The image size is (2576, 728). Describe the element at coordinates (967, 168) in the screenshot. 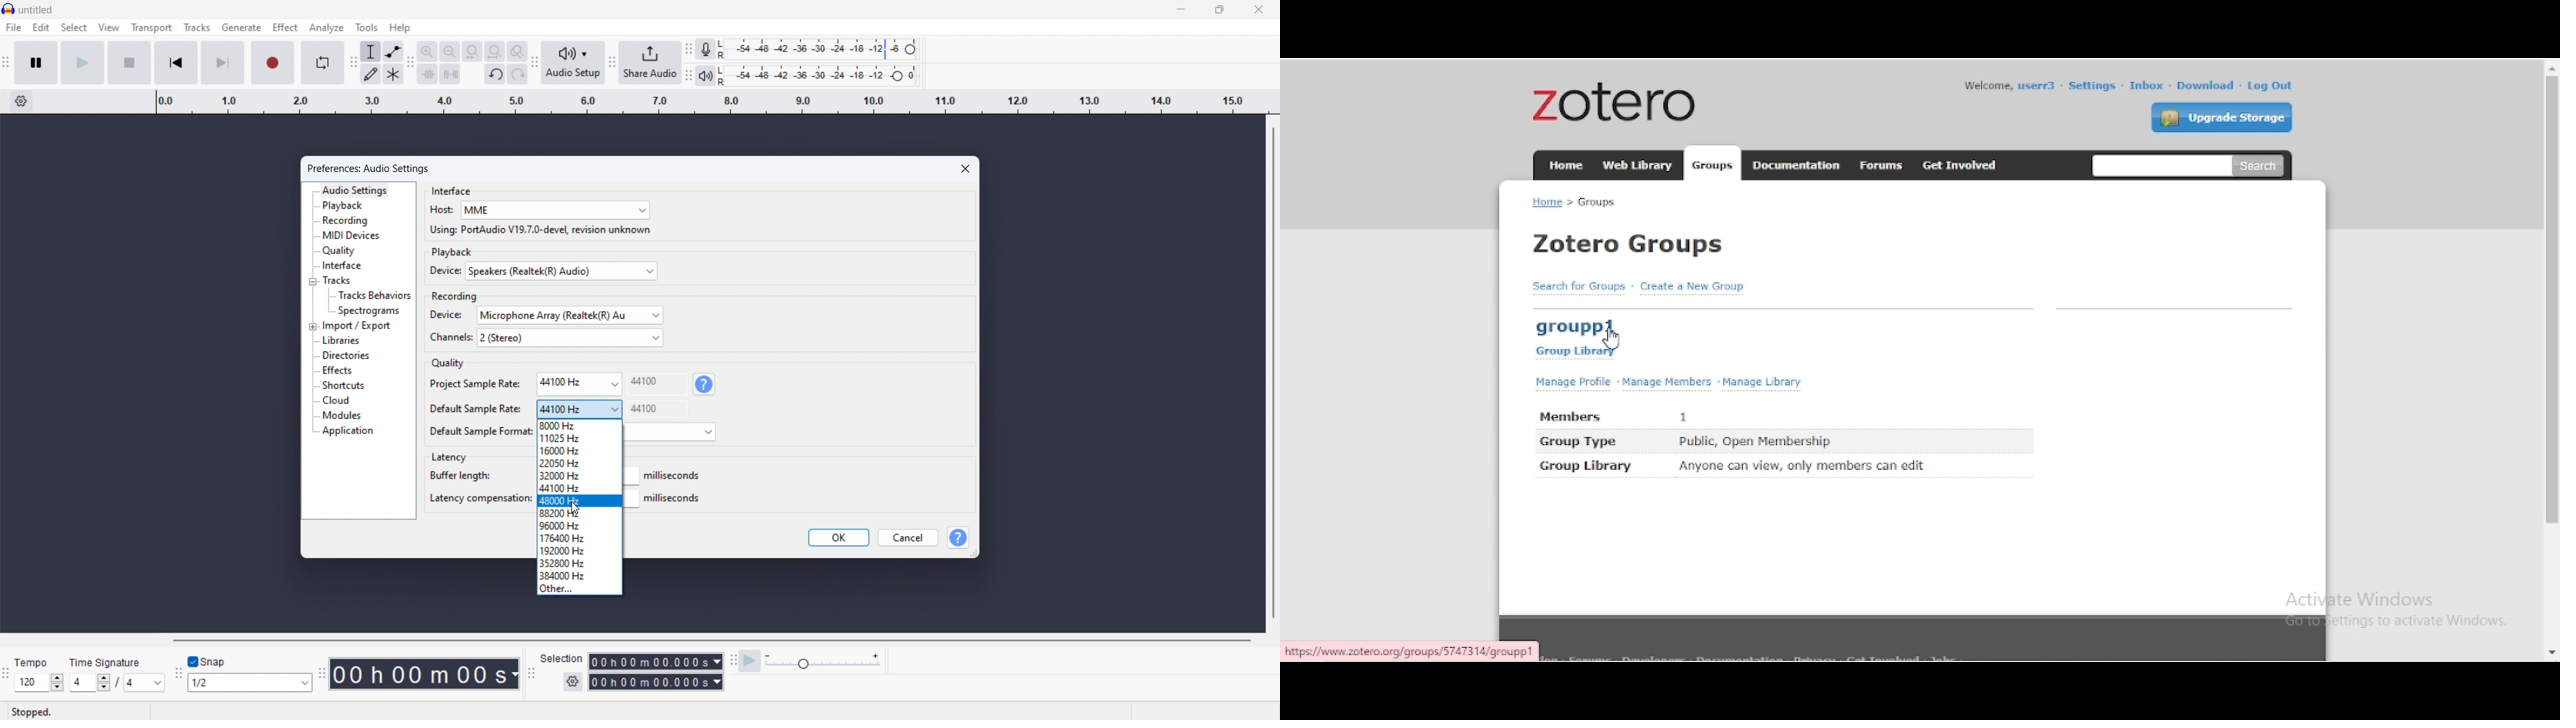

I see `close` at that location.